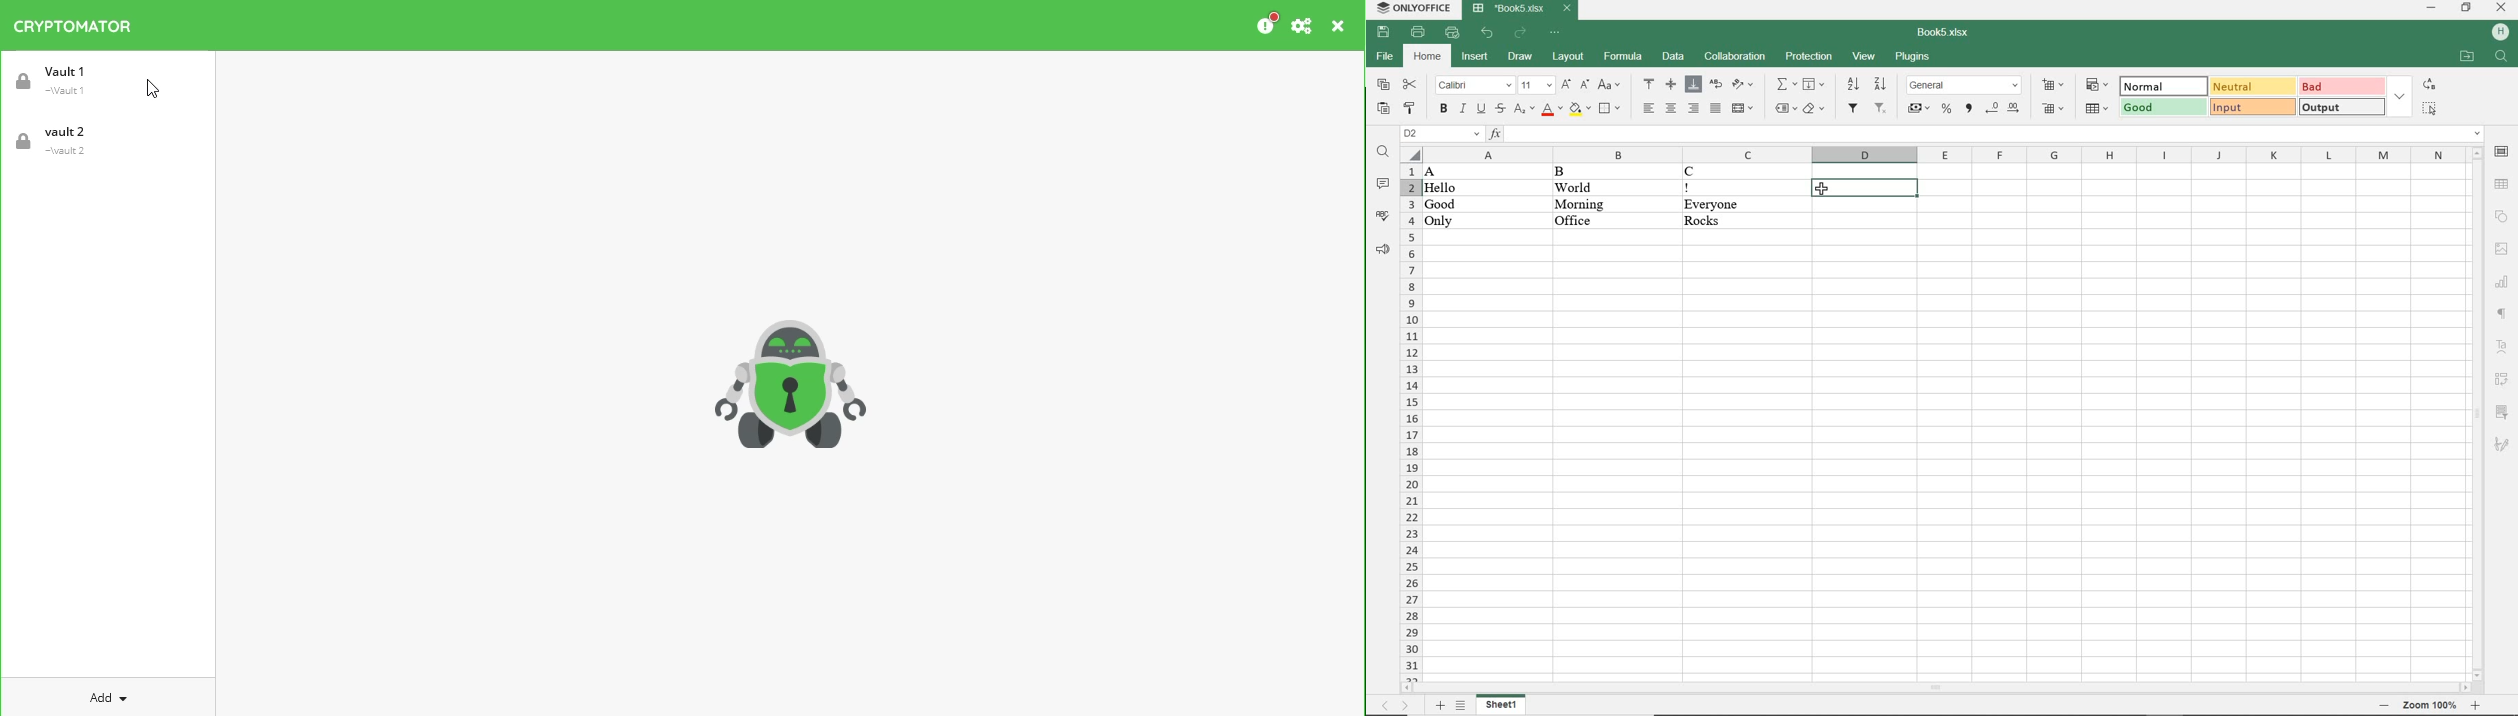 This screenshot has width=2520, height=728. I want to click on delete cells, so click(2056, 109).